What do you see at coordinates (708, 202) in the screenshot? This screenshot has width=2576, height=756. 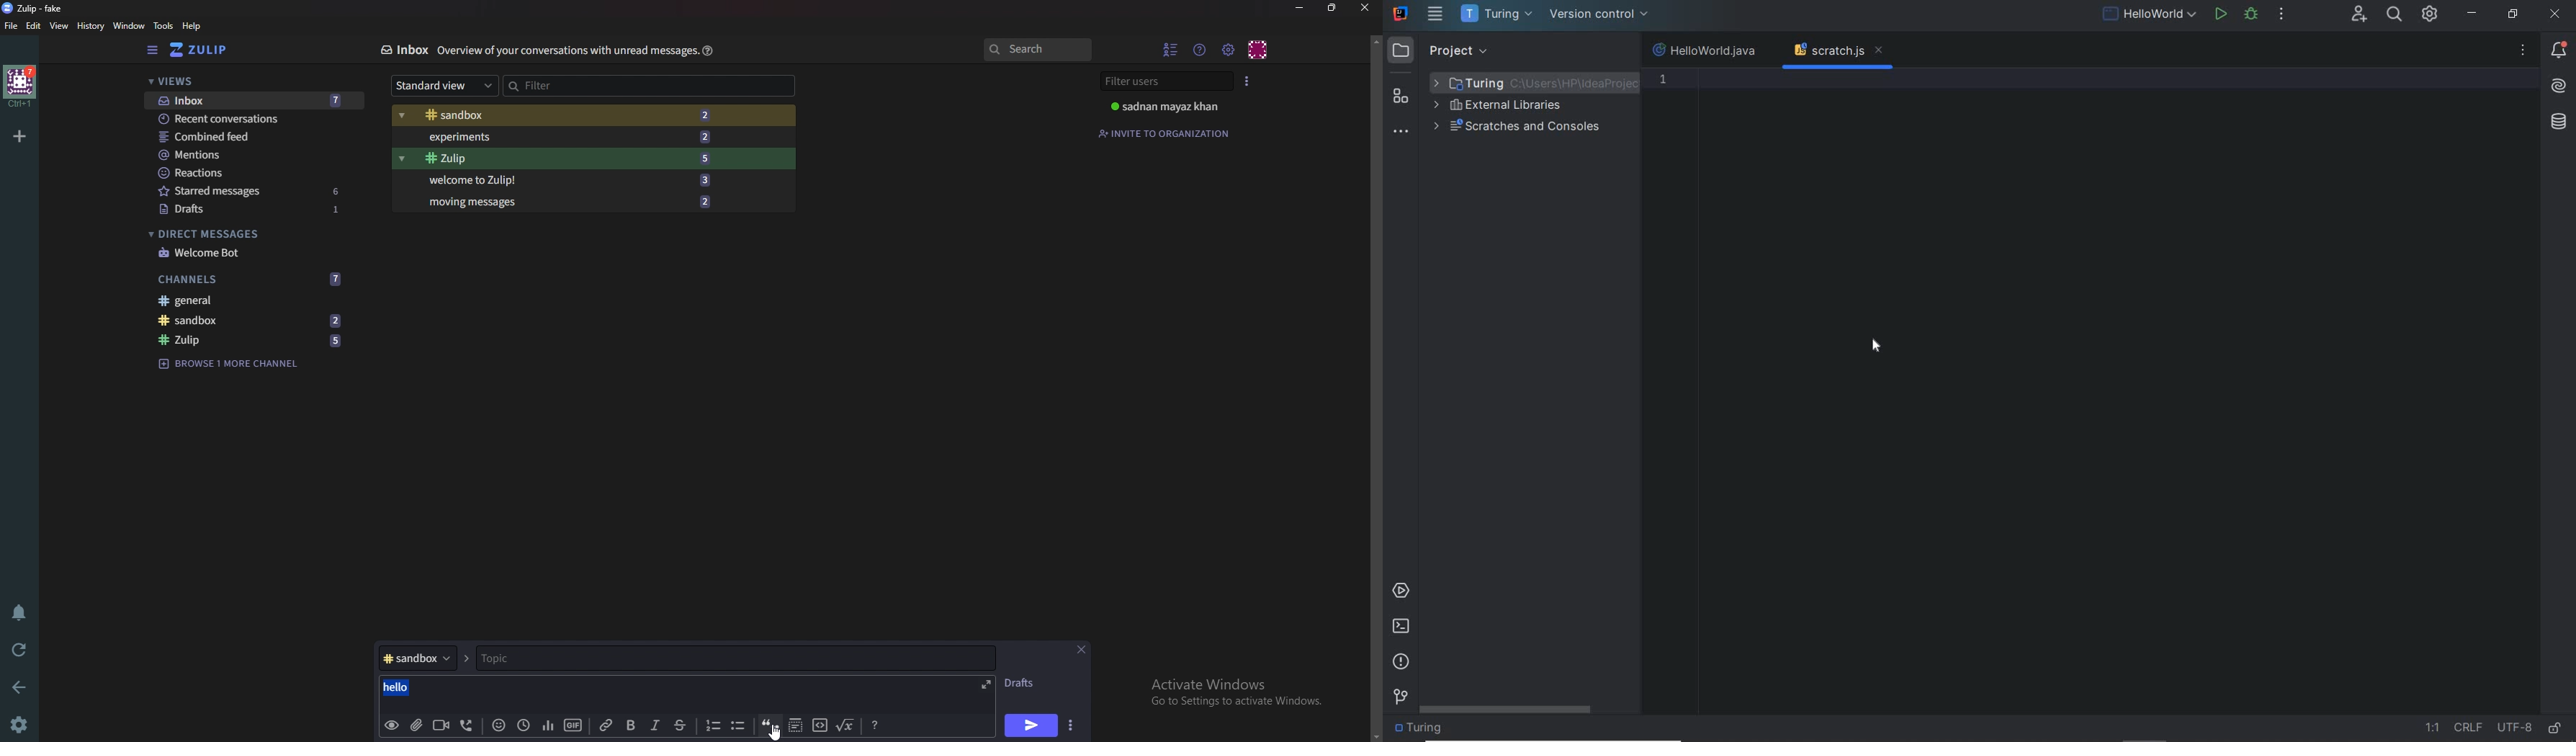 I see `2` at bounding box center [708, 202].